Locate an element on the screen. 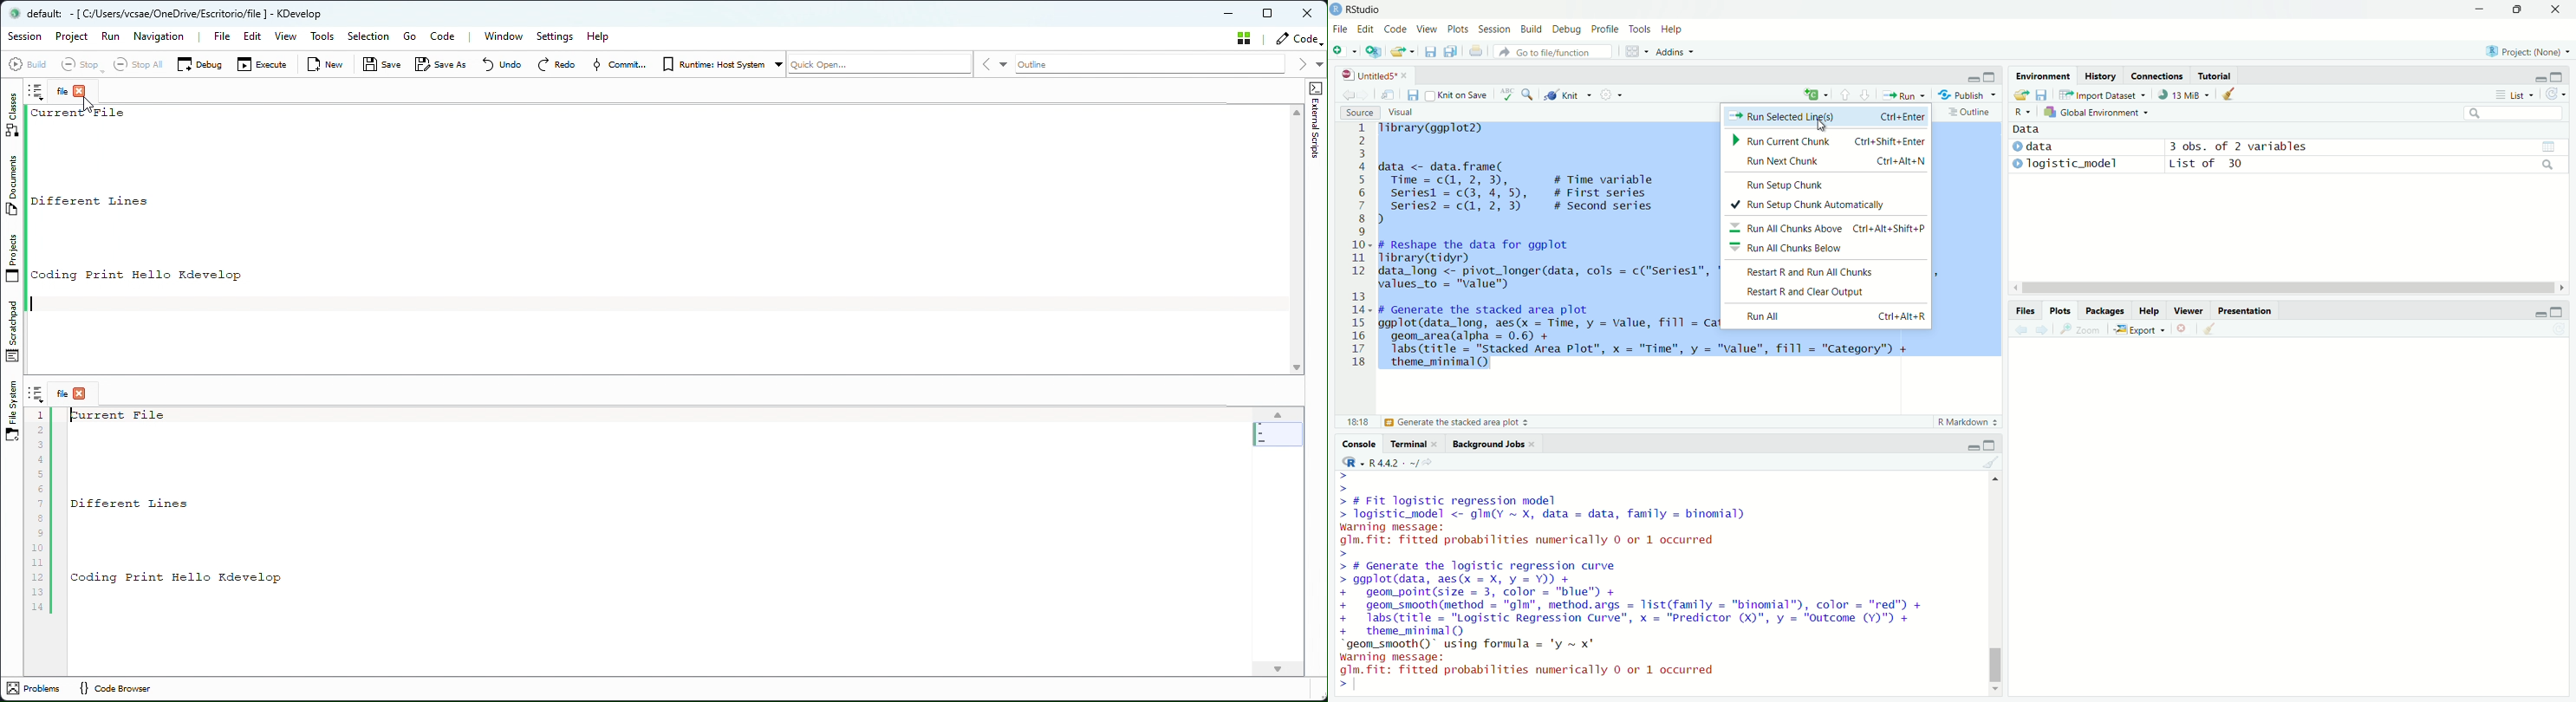 The image size is (2576, 728). settings is located at coordinates (1615, 94).